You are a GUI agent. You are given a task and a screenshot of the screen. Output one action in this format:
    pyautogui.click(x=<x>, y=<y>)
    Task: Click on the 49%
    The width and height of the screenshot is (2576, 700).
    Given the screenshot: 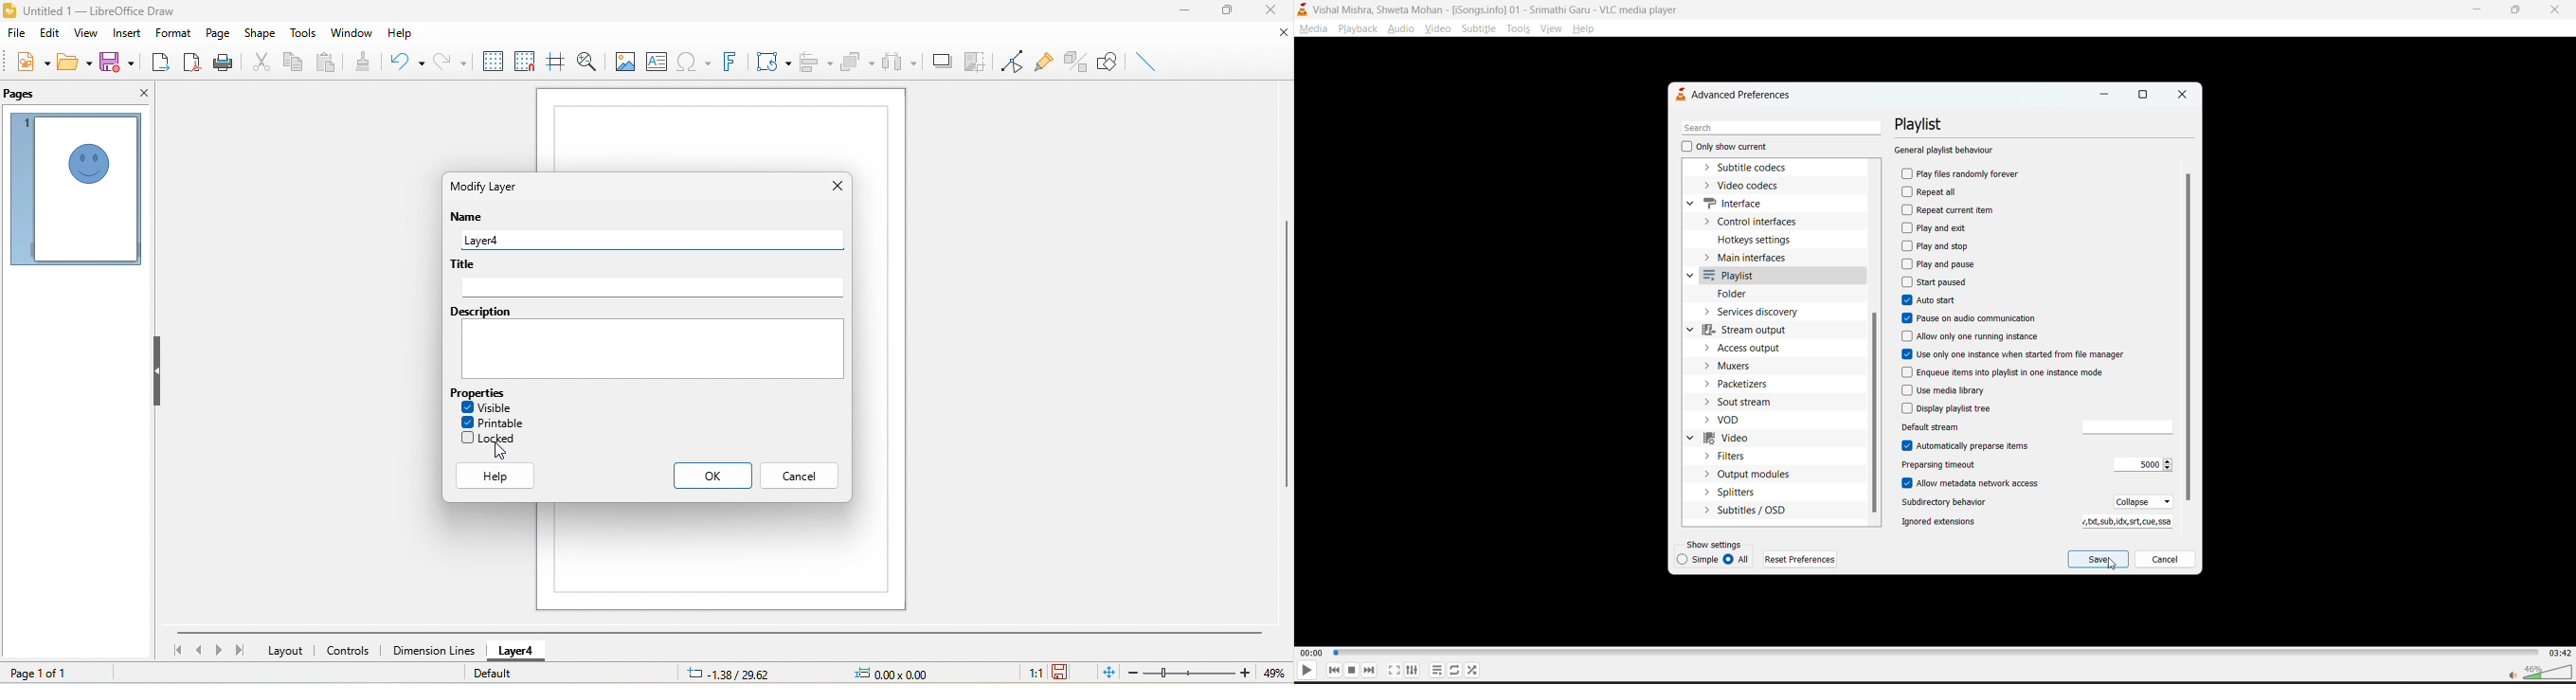 What is the action you would take?
    pyautogui.click(x=1273, y=673)
    